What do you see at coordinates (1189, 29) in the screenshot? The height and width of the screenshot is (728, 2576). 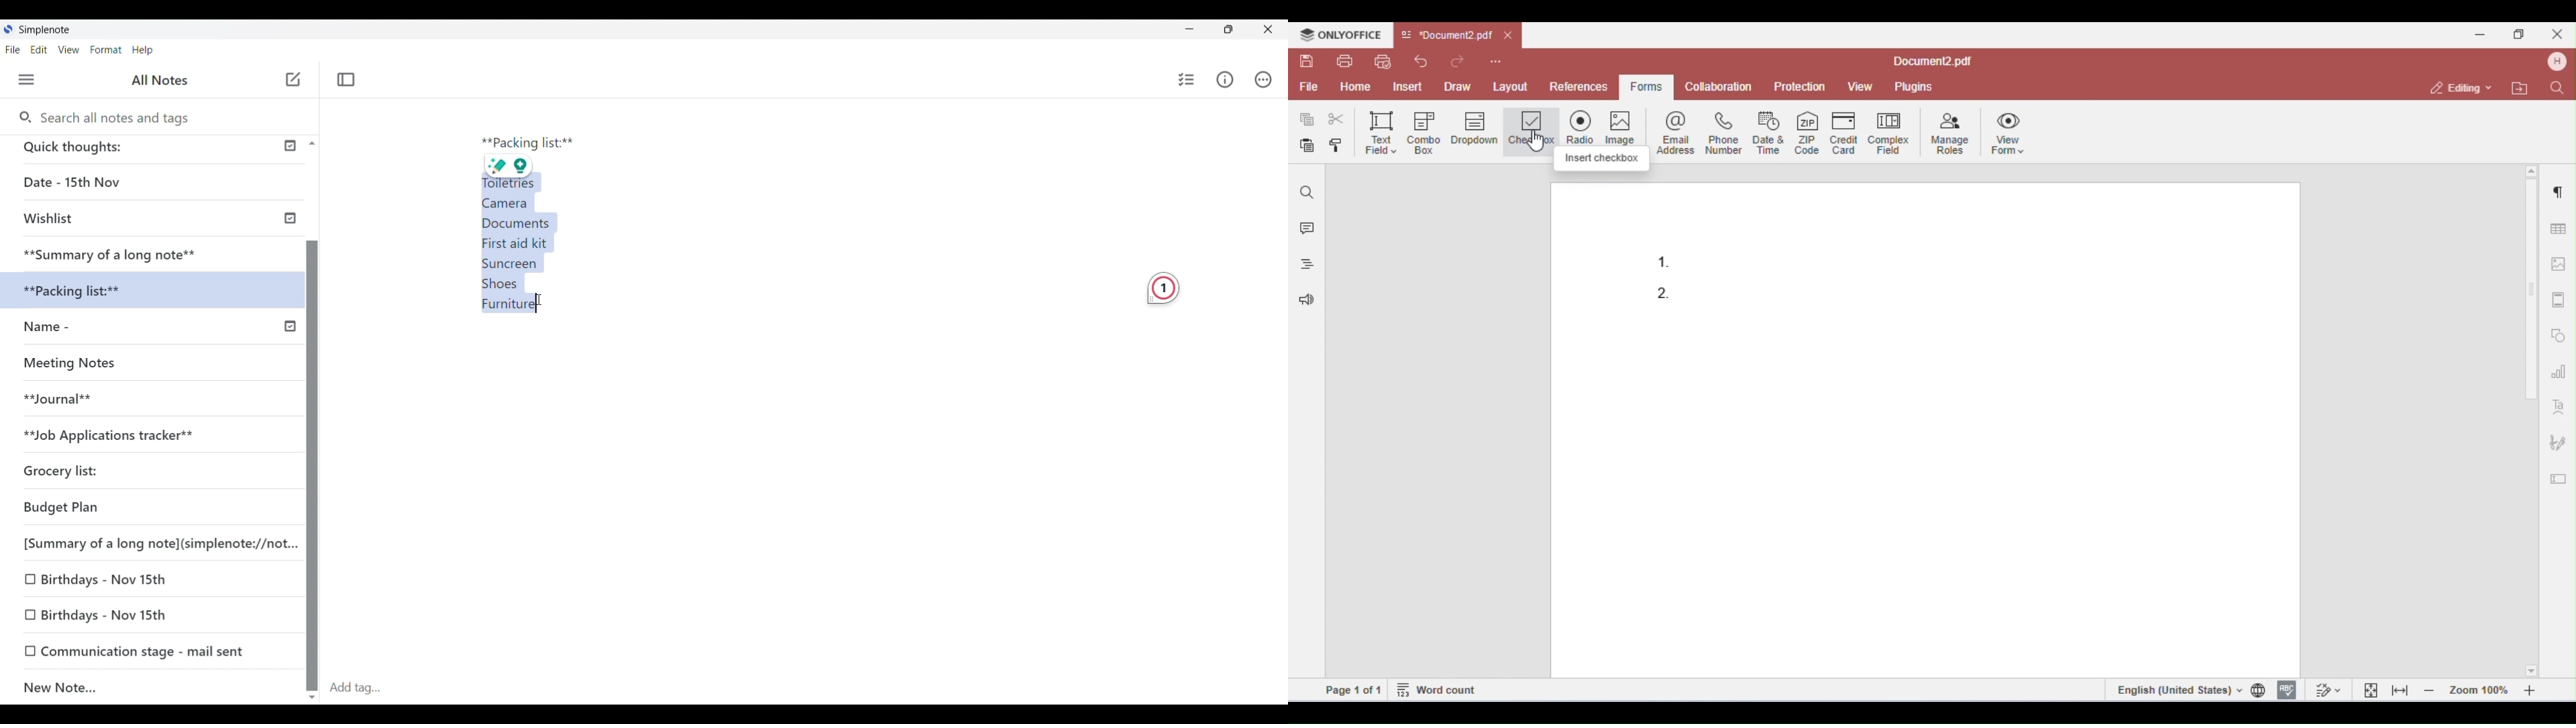 I see `Minimize ` at bounding box center [1189, 29].